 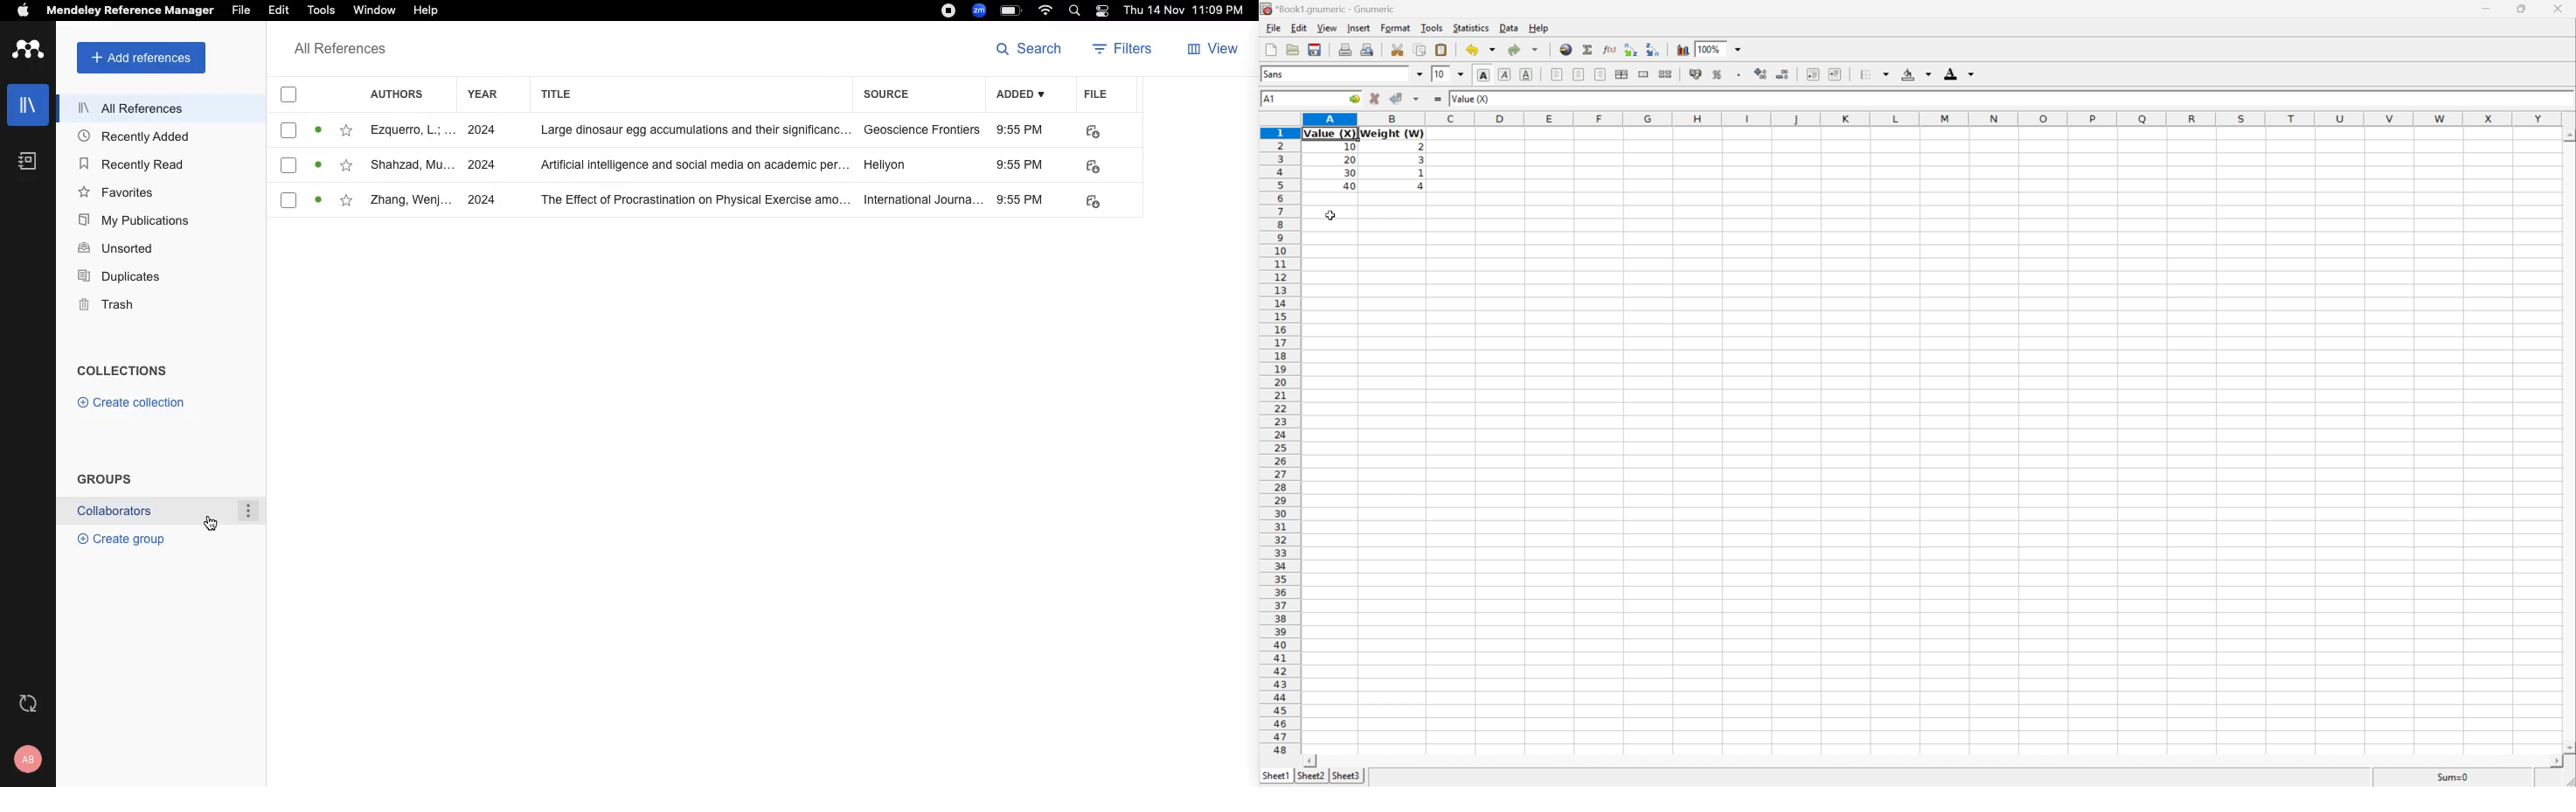 I want to click on Split merged ranges of cells, so click(x=1668, y=75).